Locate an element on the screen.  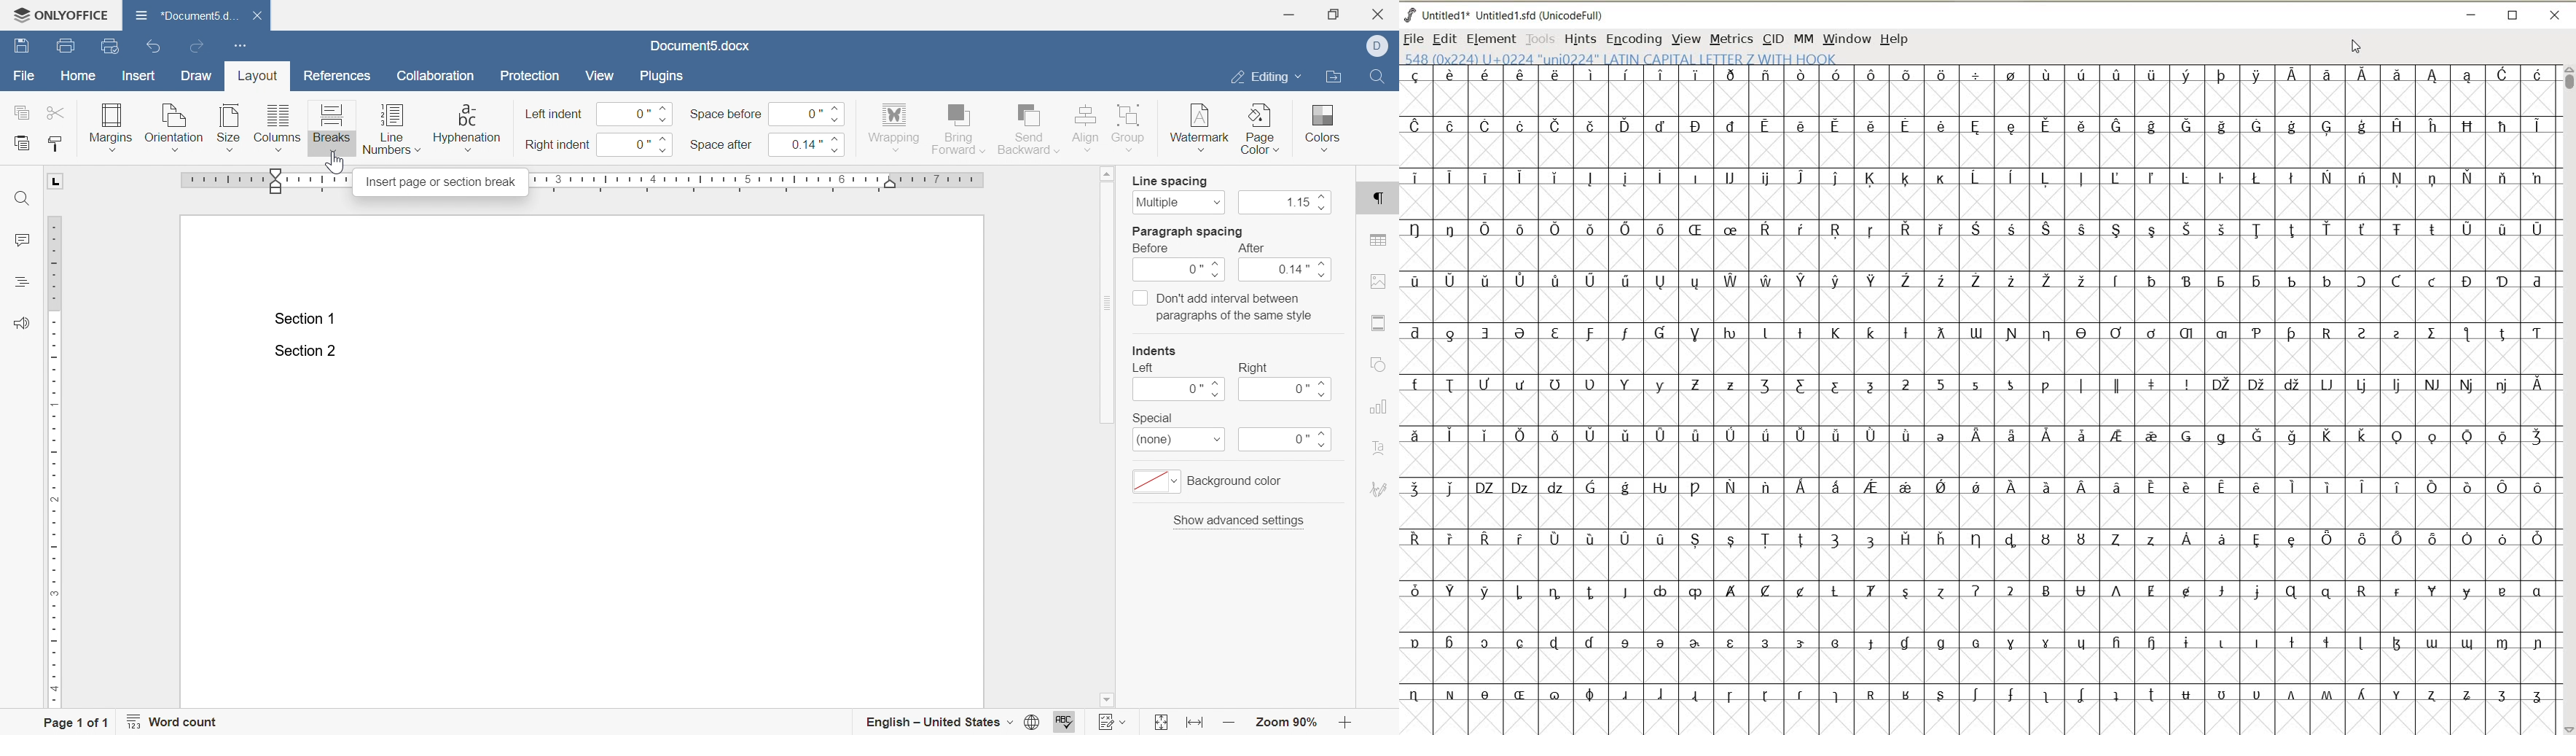
watermark is located at coordinates (1197, 131).